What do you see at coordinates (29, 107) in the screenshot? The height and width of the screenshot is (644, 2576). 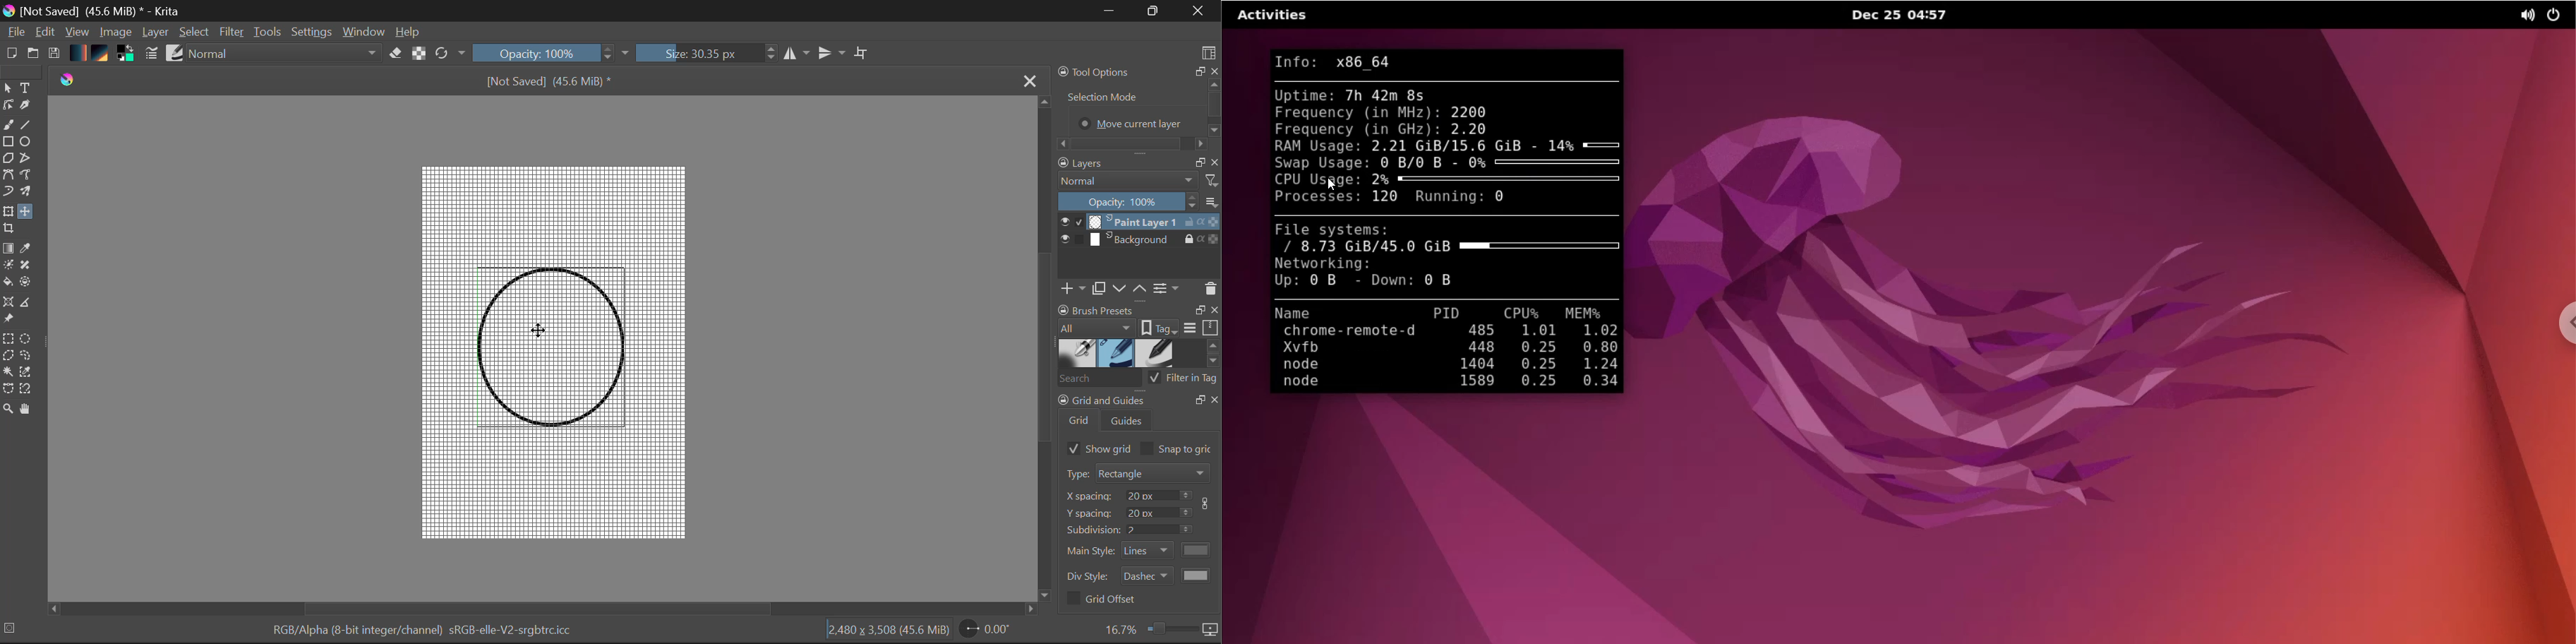 I see `Calligraphic Tool` at bounding box center [29, 107].